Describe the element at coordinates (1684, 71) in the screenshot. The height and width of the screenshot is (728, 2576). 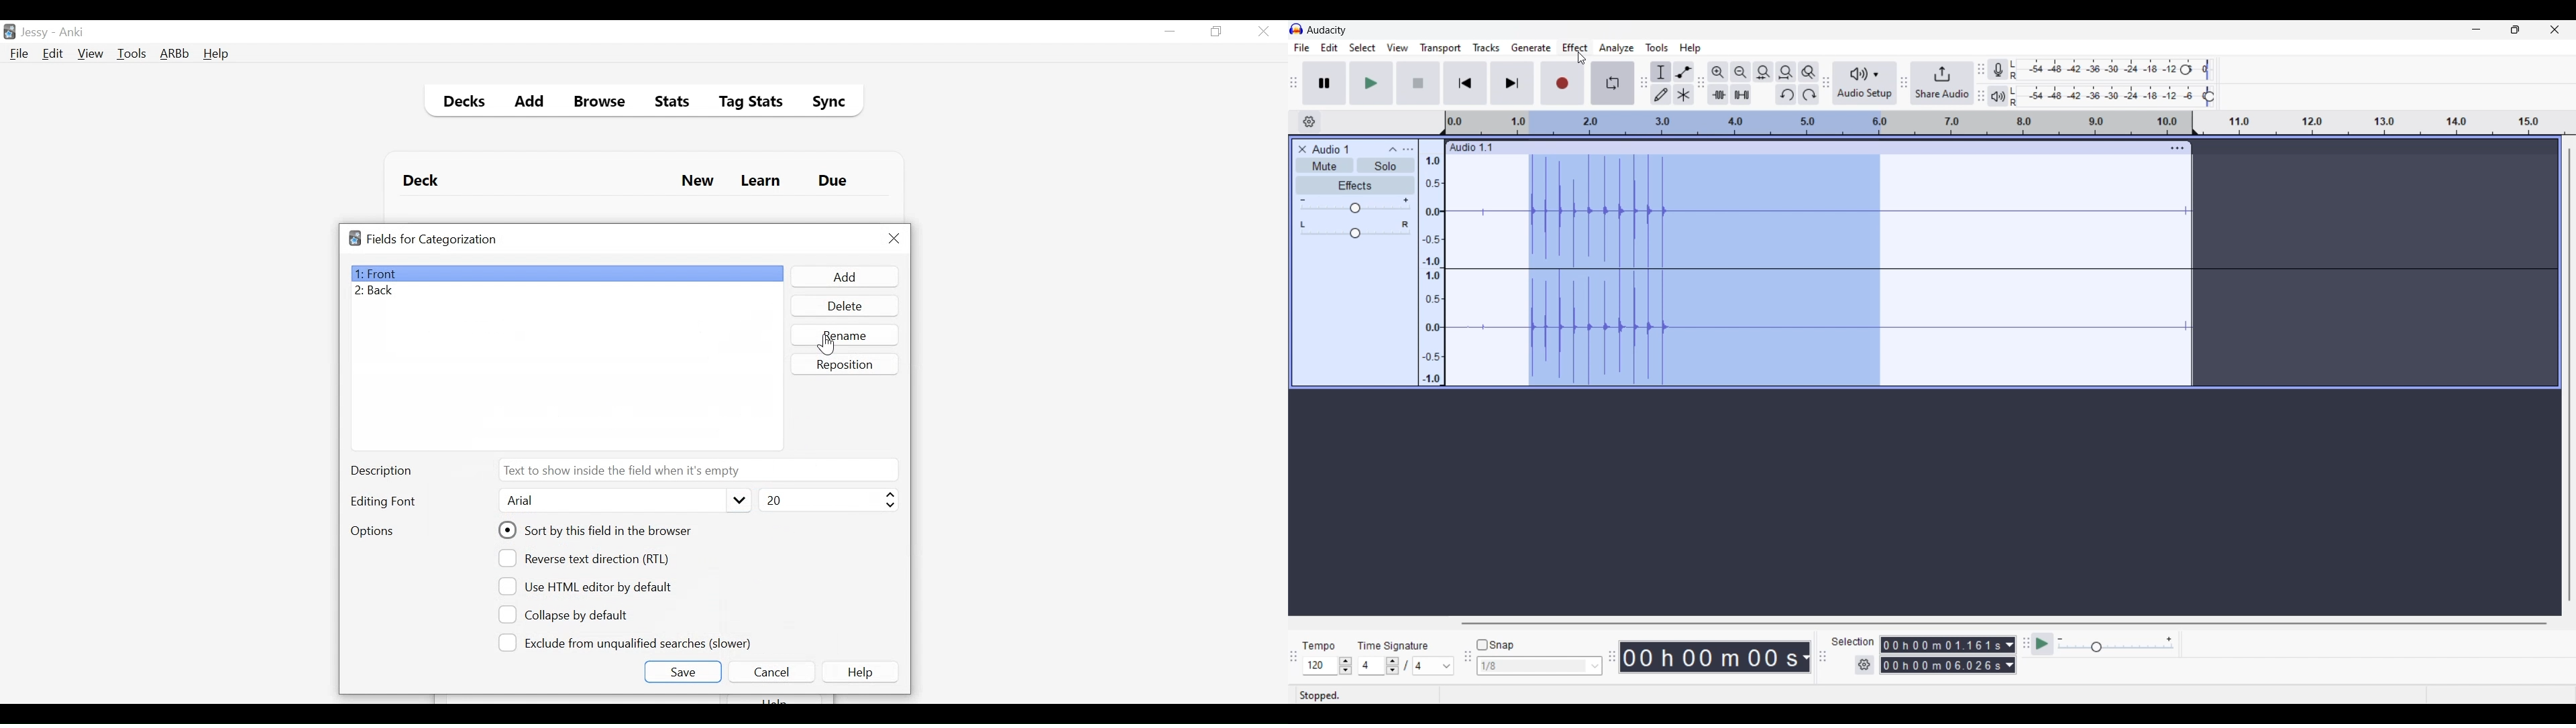
I see `Envelop tool` at that location.